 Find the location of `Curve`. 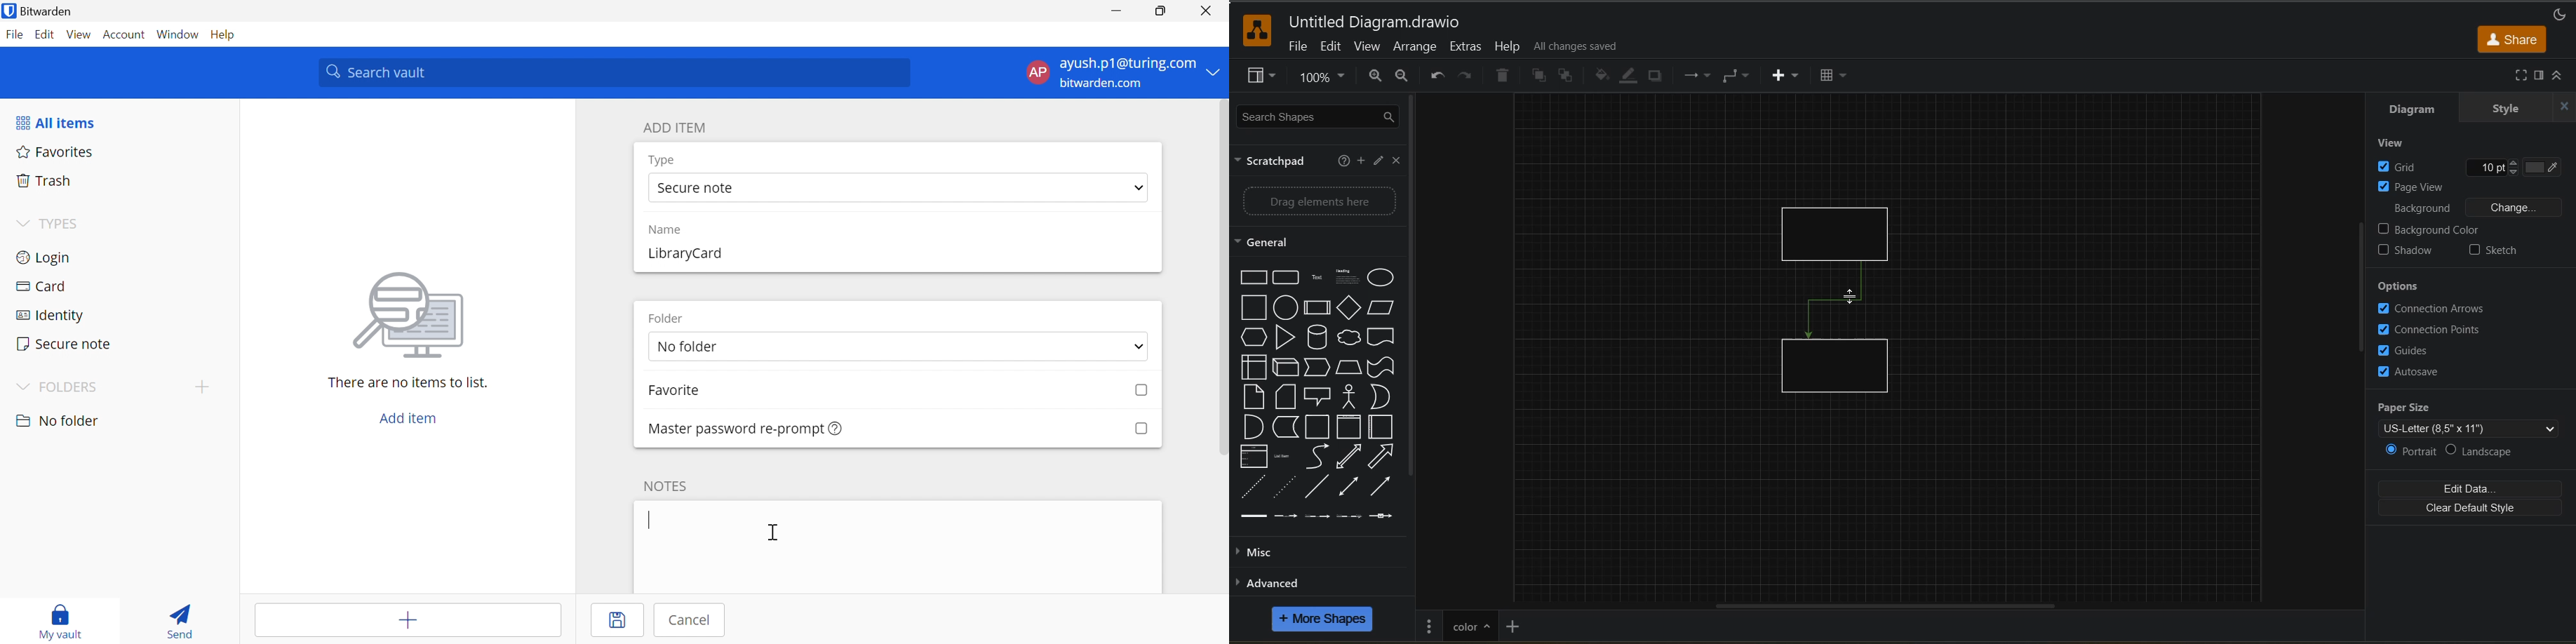

Curve is located at coordinates (1320, 457).